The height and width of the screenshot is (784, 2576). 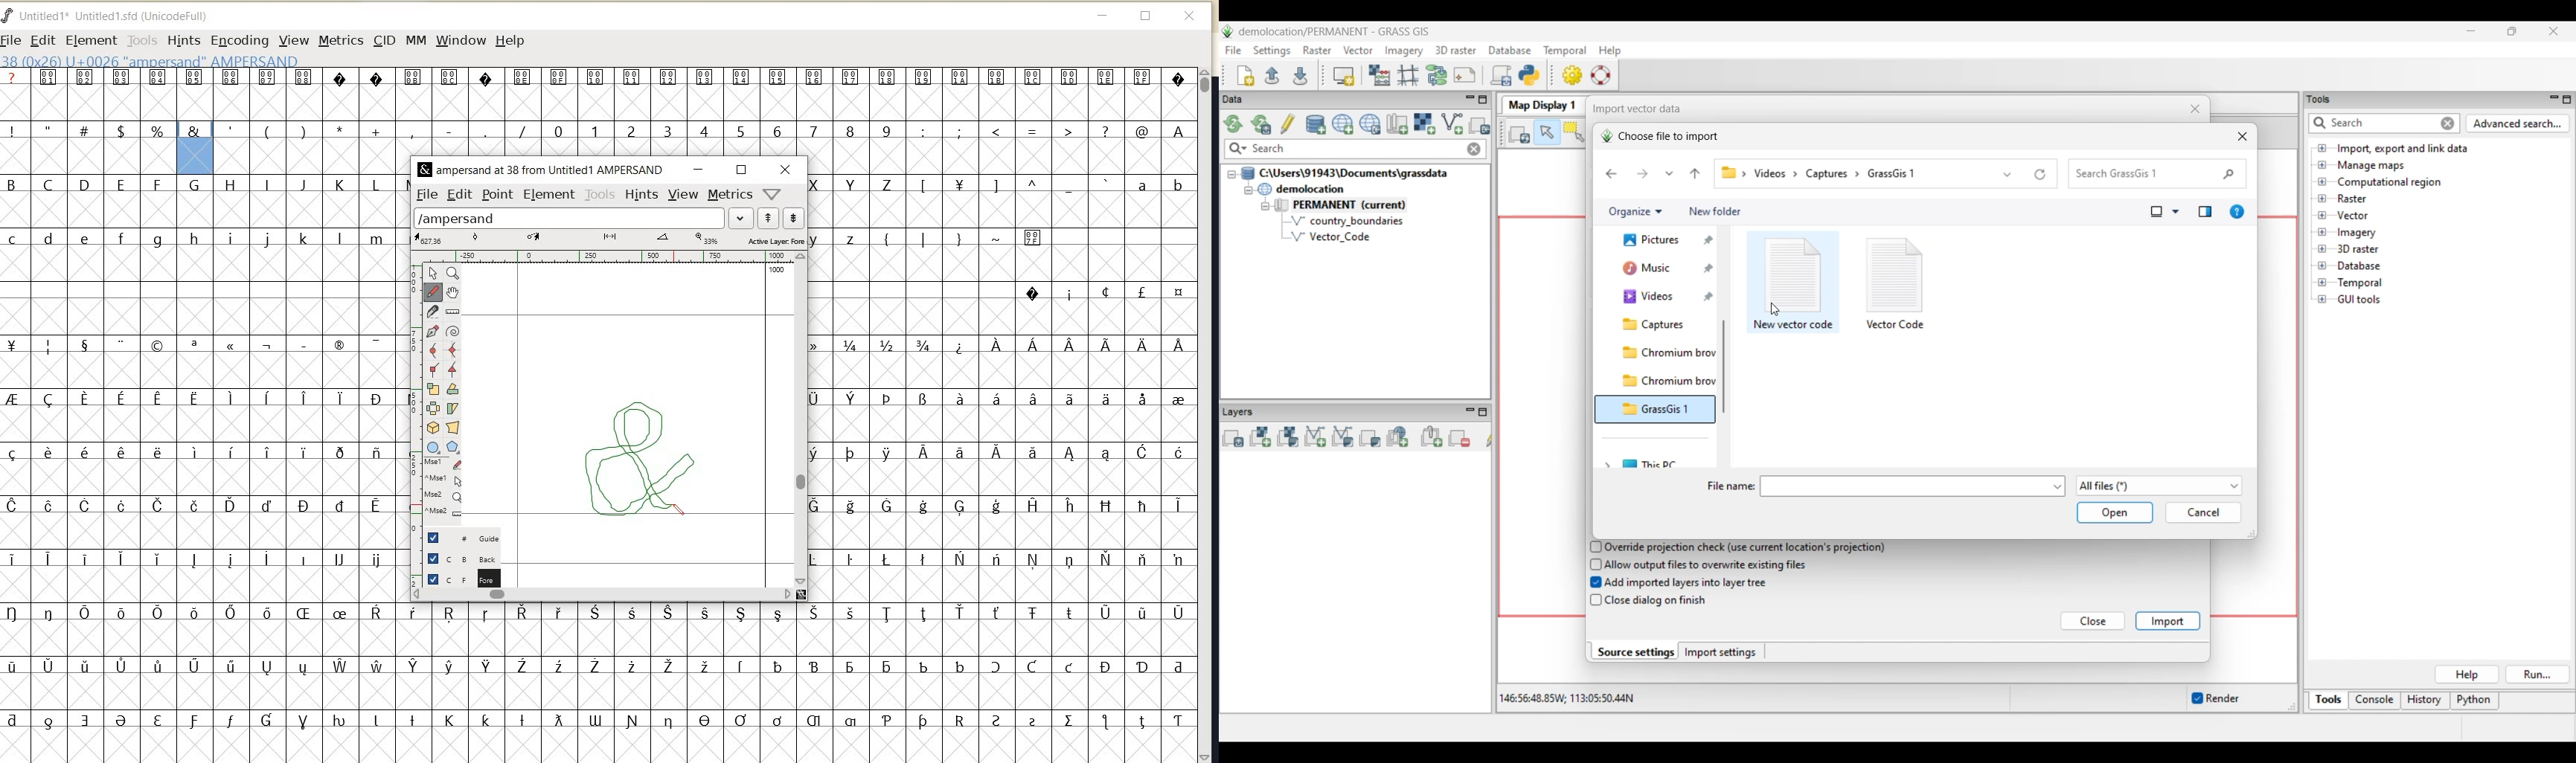 I want to click on scale the selection, so click(x=432, y=388).